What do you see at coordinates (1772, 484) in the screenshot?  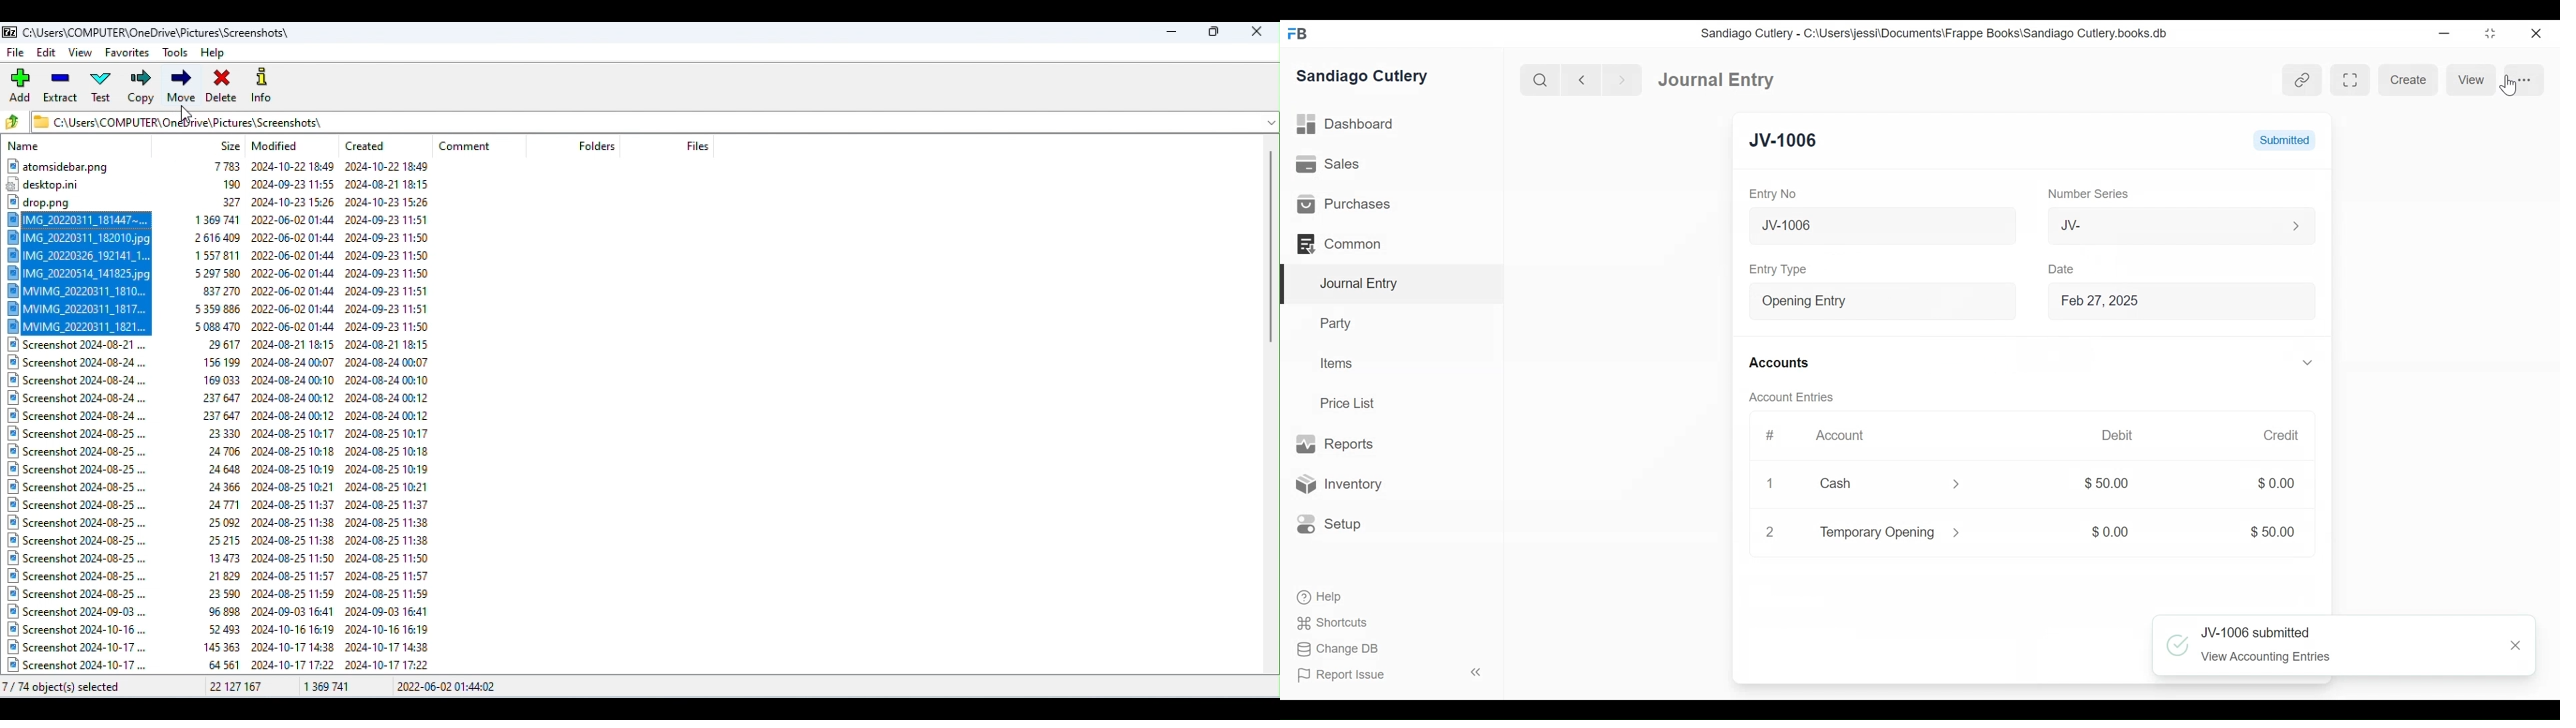 I see `Close` at bounding box center [1772, 484].